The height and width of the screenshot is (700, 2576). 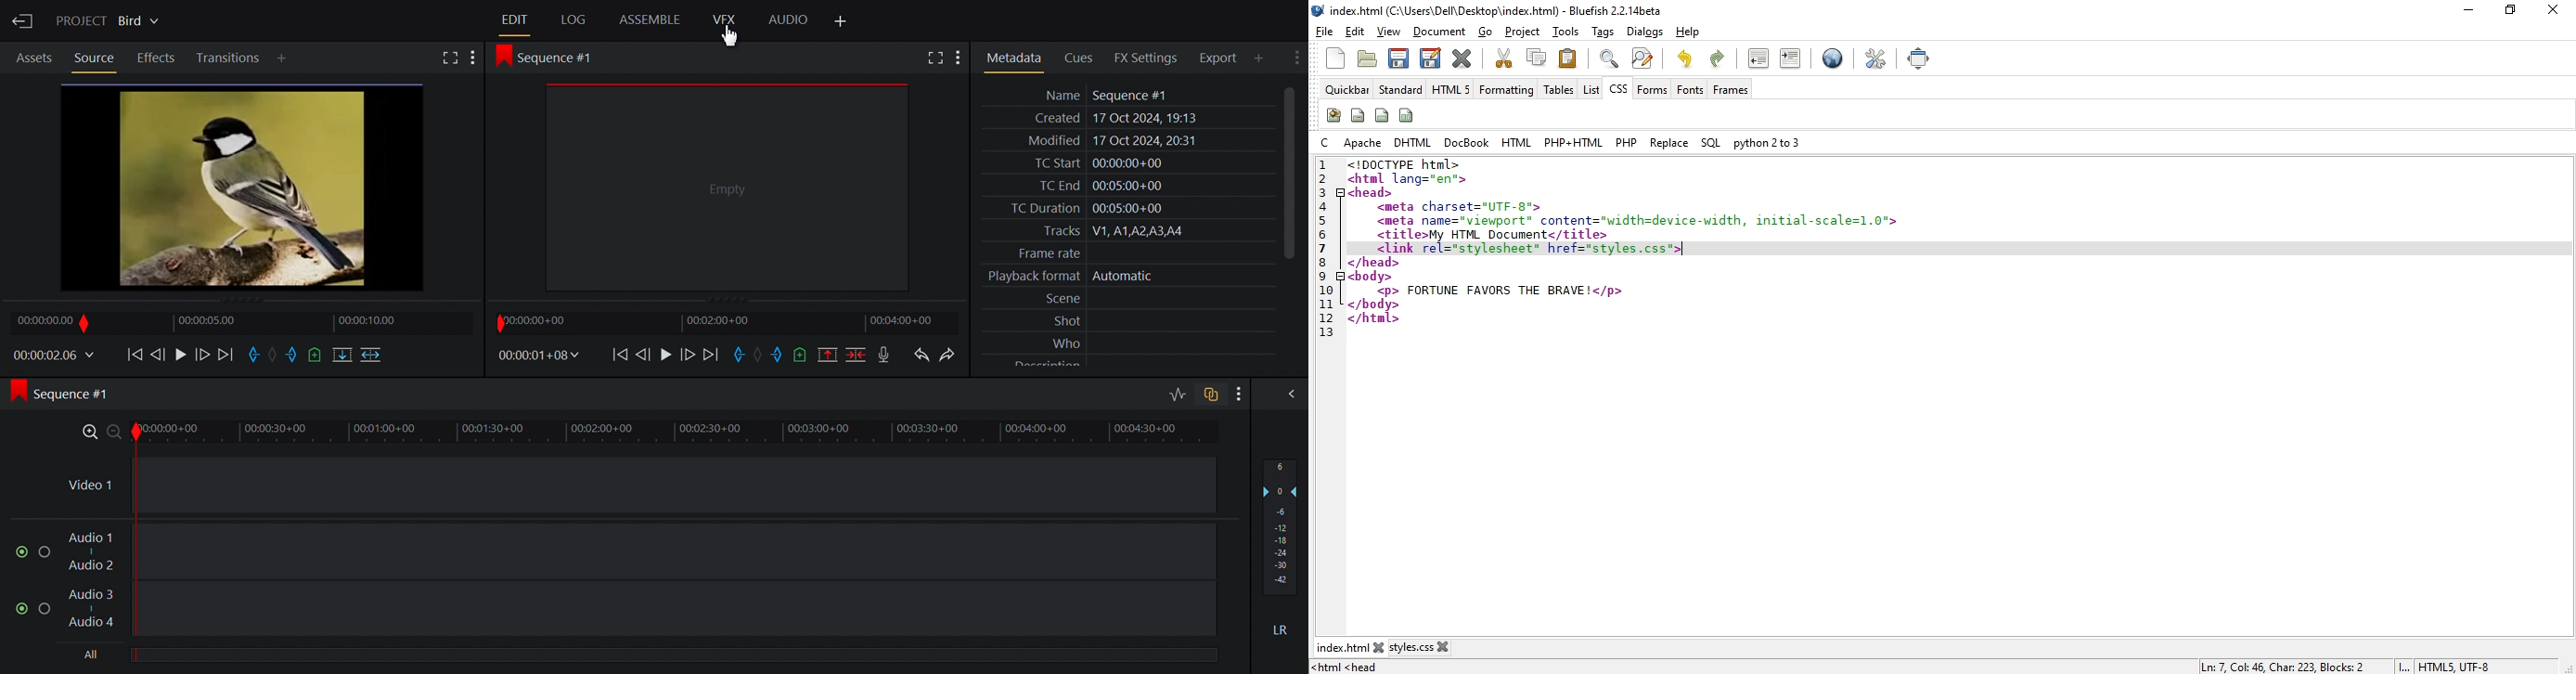 What do you see at coordinates (1372, 192) in the screenshot?
I see `<head>` at bounding box center [1372, 192].